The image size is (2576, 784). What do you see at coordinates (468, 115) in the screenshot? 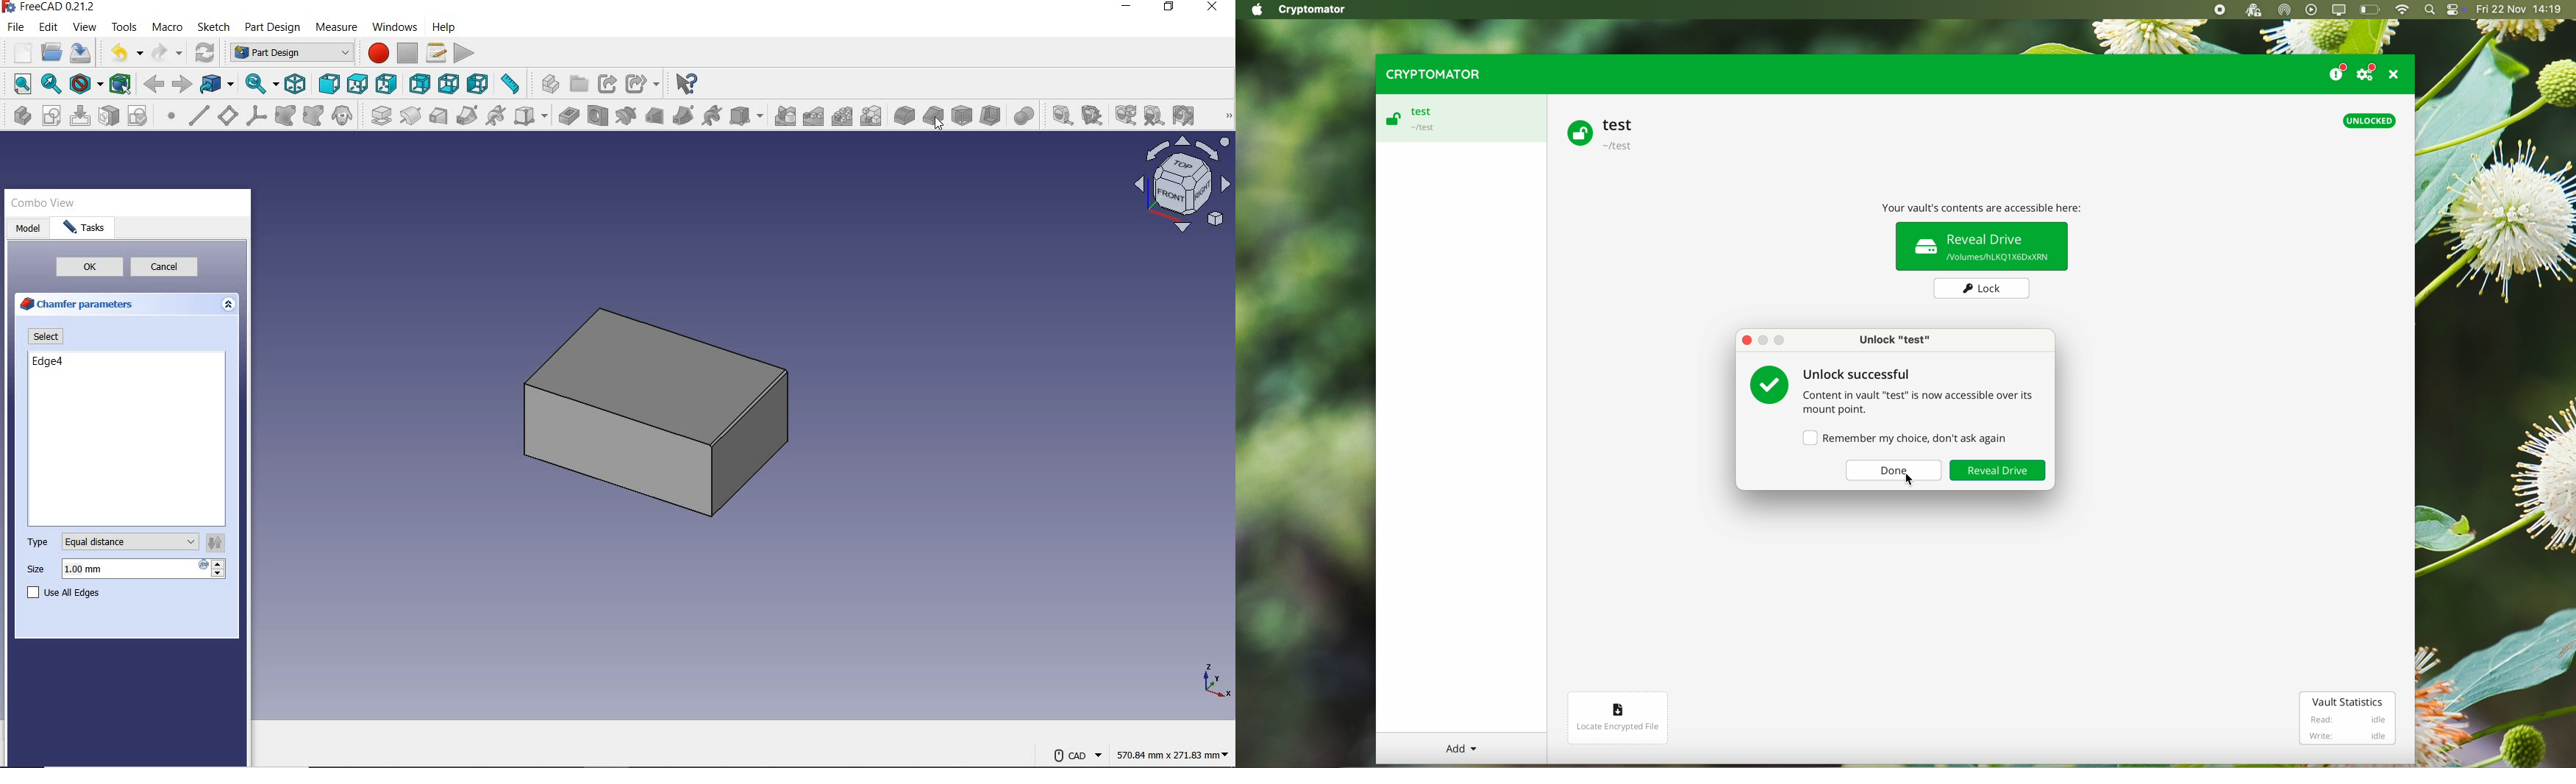
I see `additive pipe` at bounding box center [468, 115].